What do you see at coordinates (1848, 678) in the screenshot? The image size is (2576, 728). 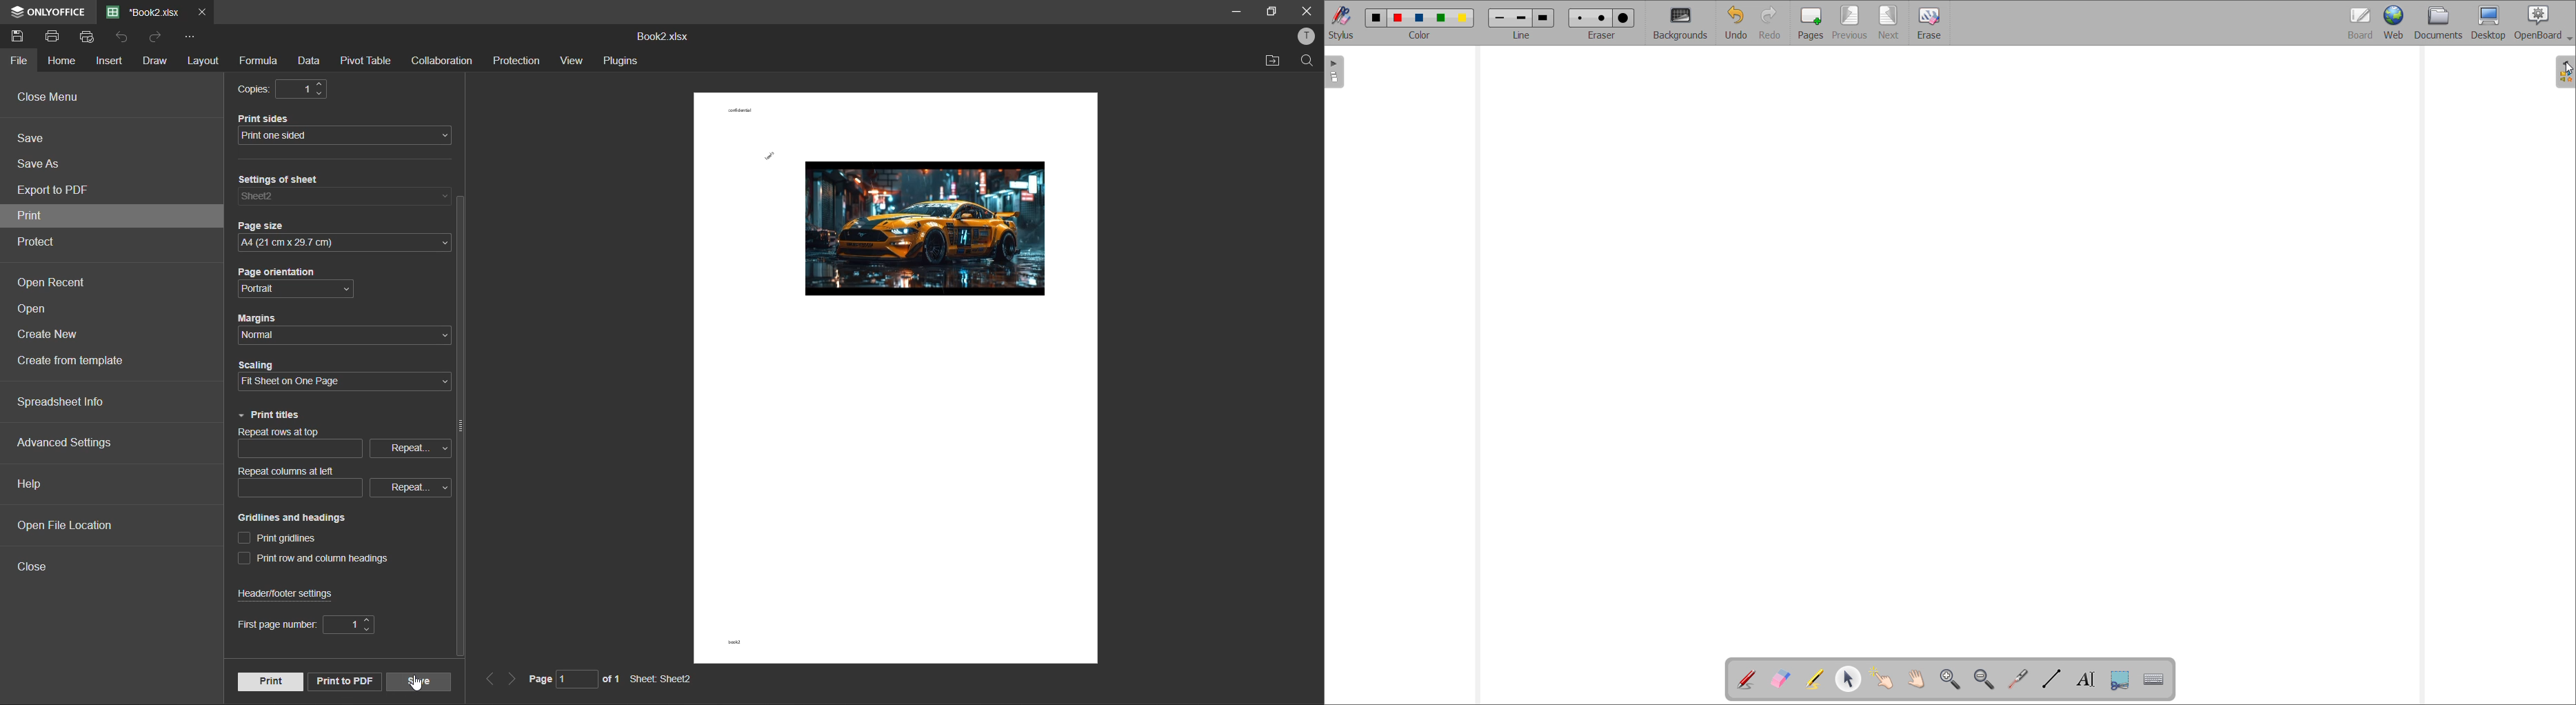 I see `select object and modify` at bounding box center [1848, 678].